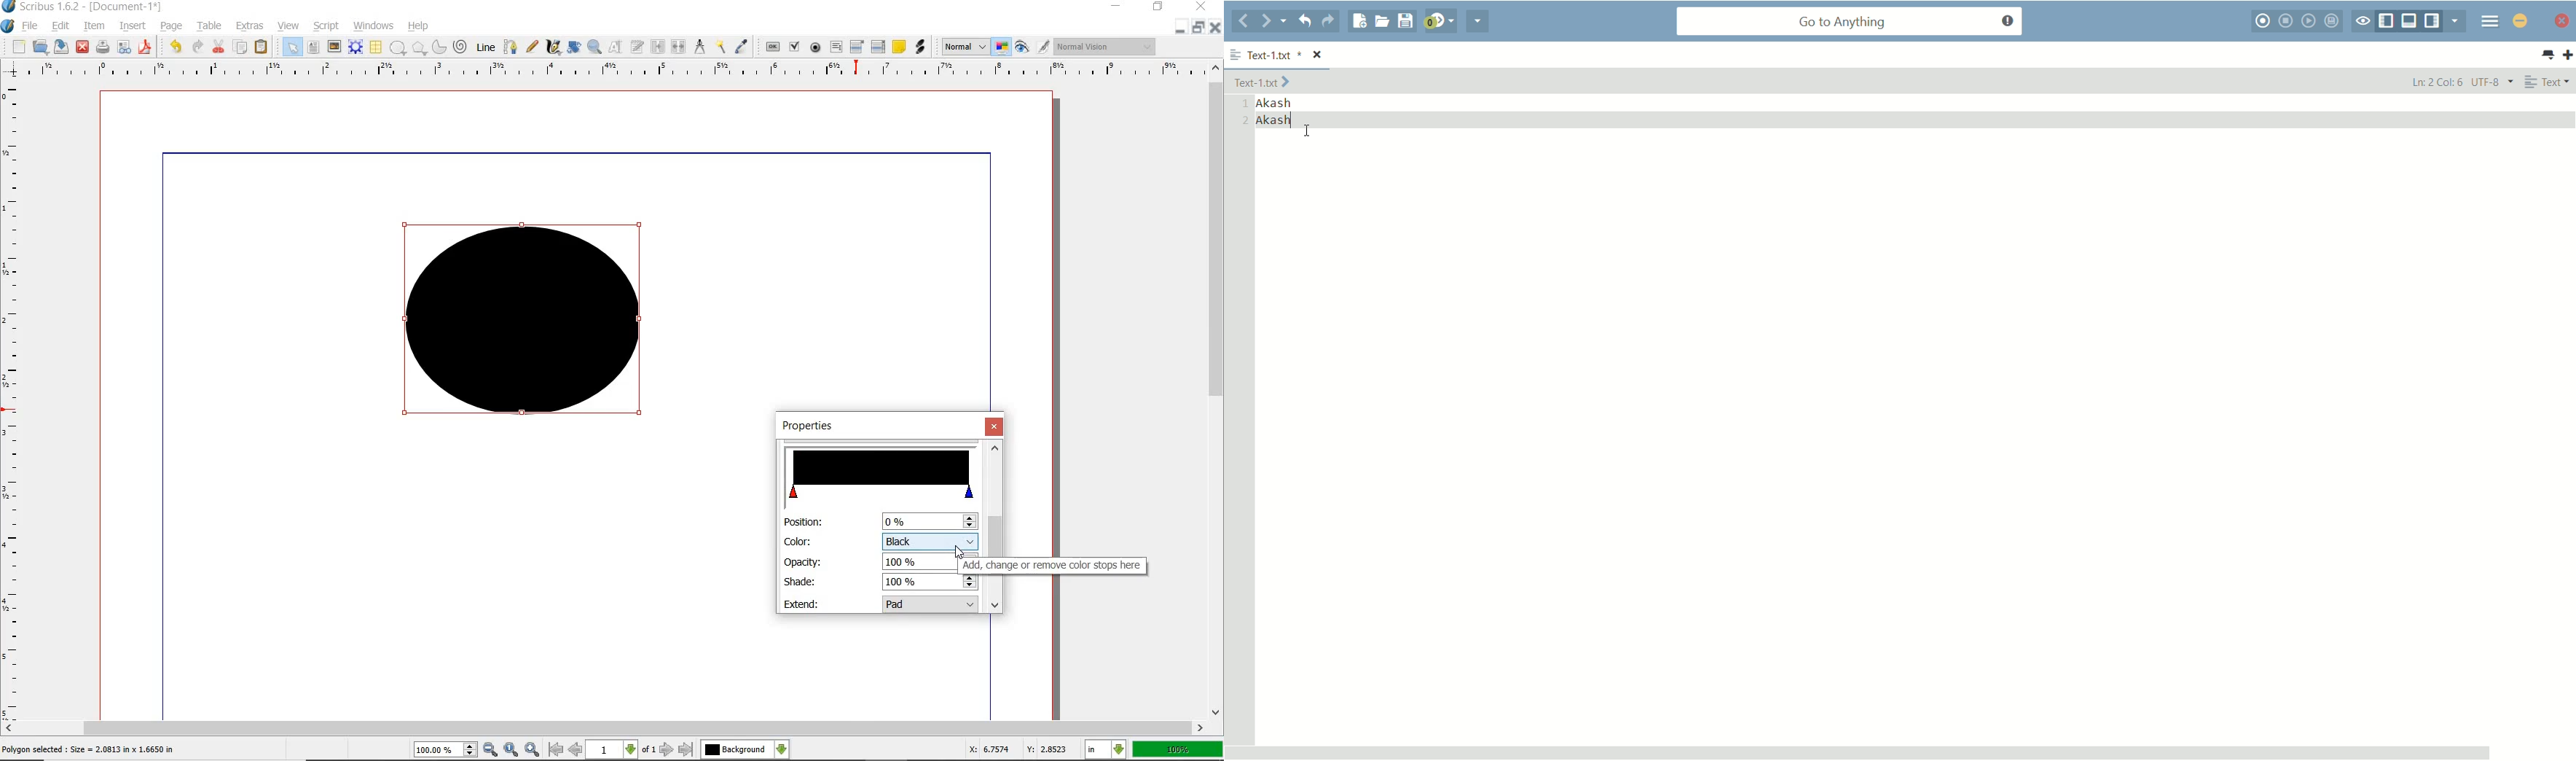  I want to click on IMAGE, so click(334, 46).